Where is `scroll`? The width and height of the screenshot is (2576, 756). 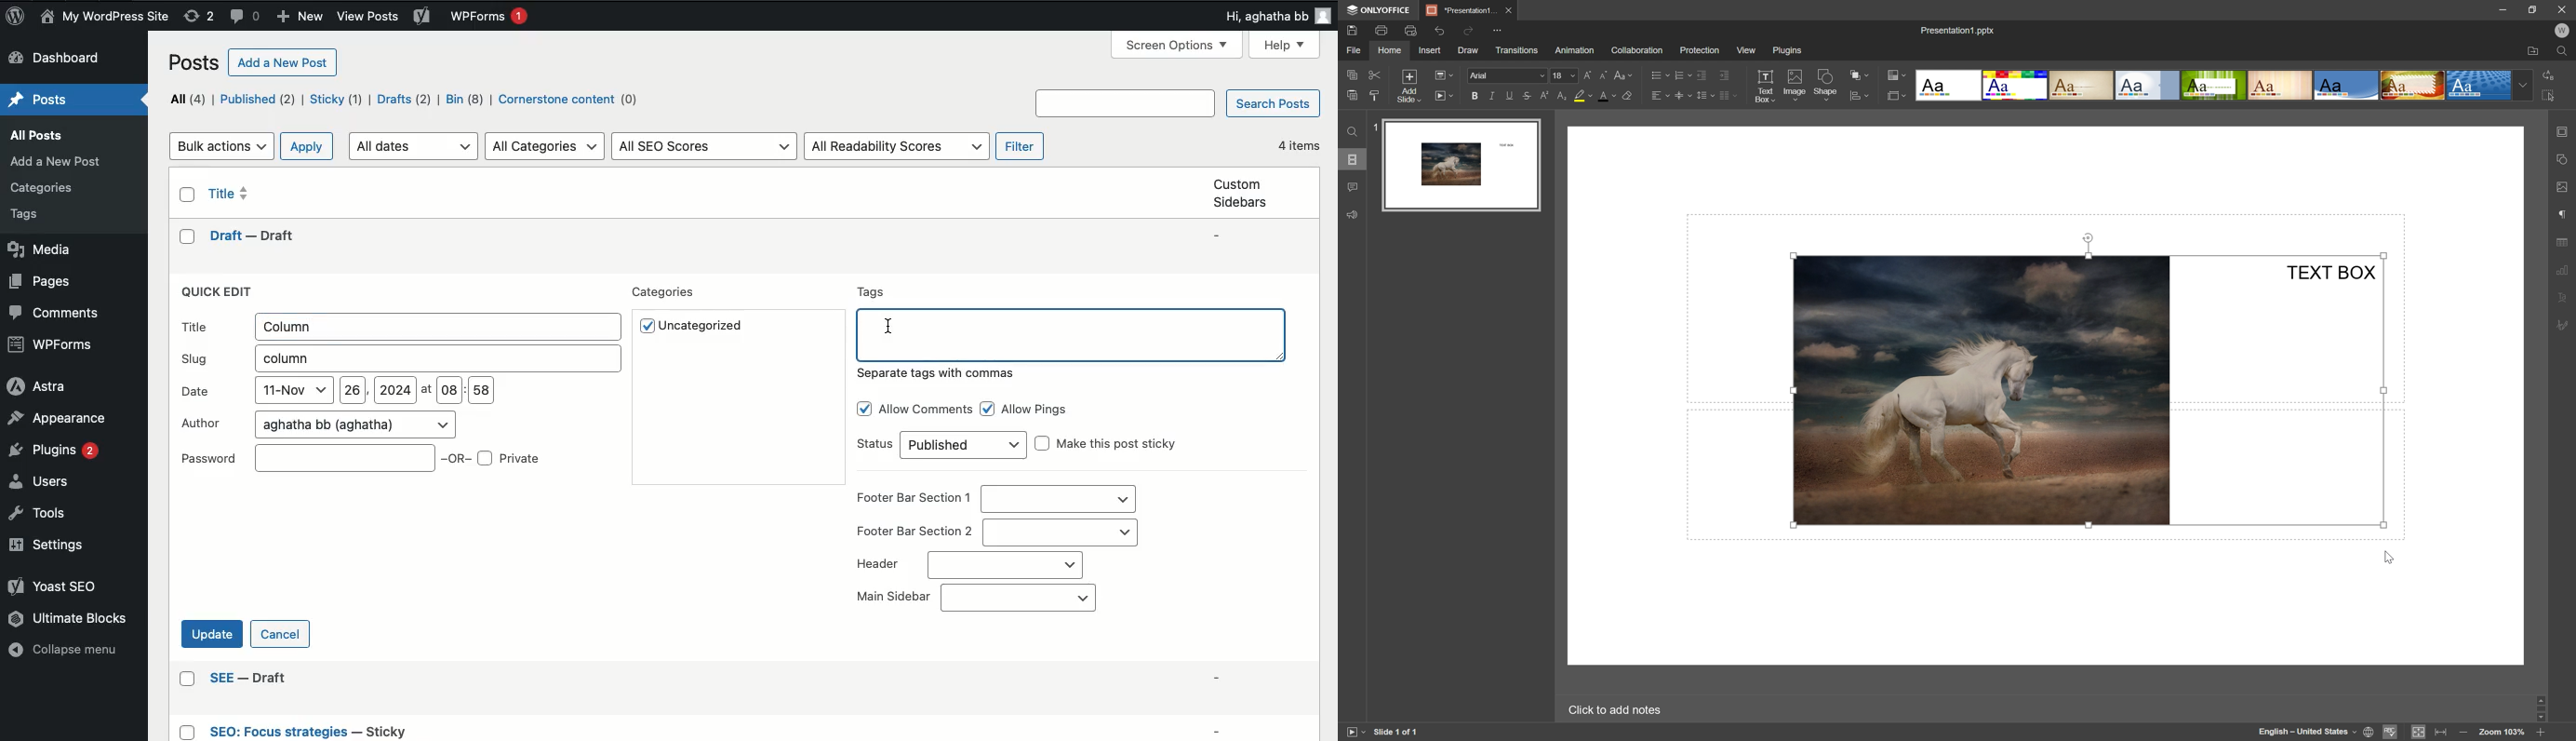 scroll is located at coordinates (2542, 709).